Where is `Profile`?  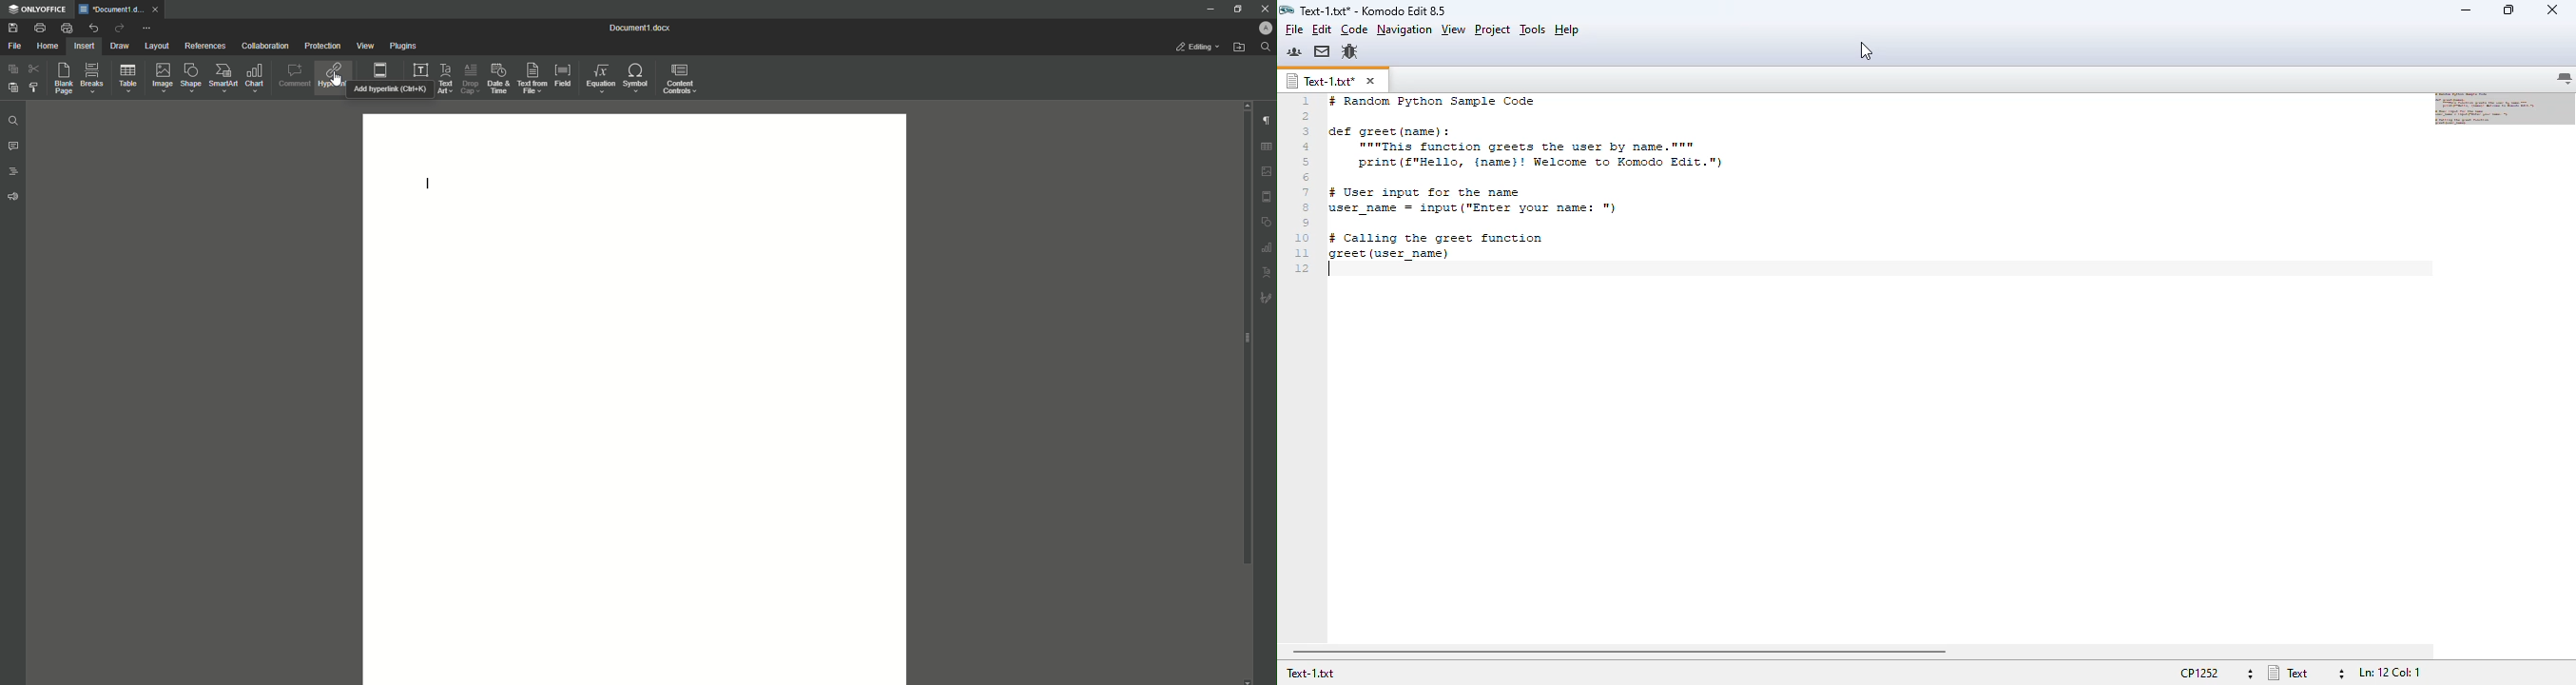
Profile is located at coordinates (1260, 28).